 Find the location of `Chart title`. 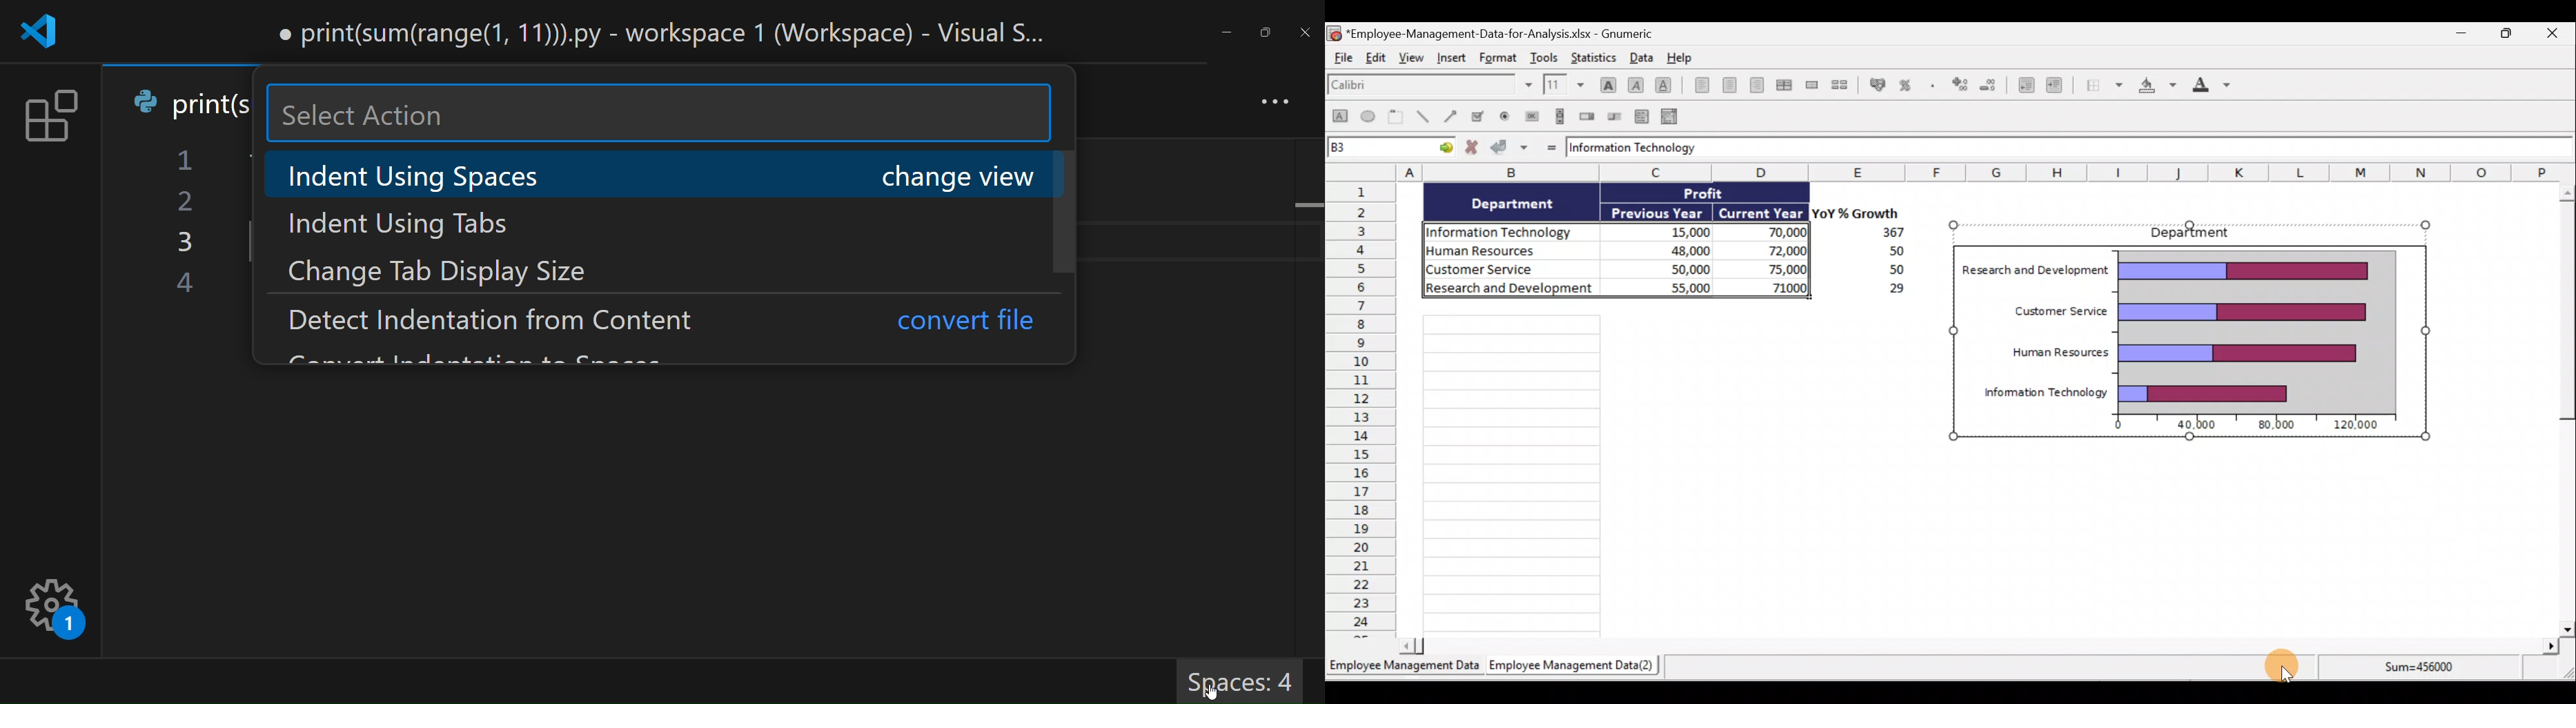

Chart title is located at coordinates (2194, 233).